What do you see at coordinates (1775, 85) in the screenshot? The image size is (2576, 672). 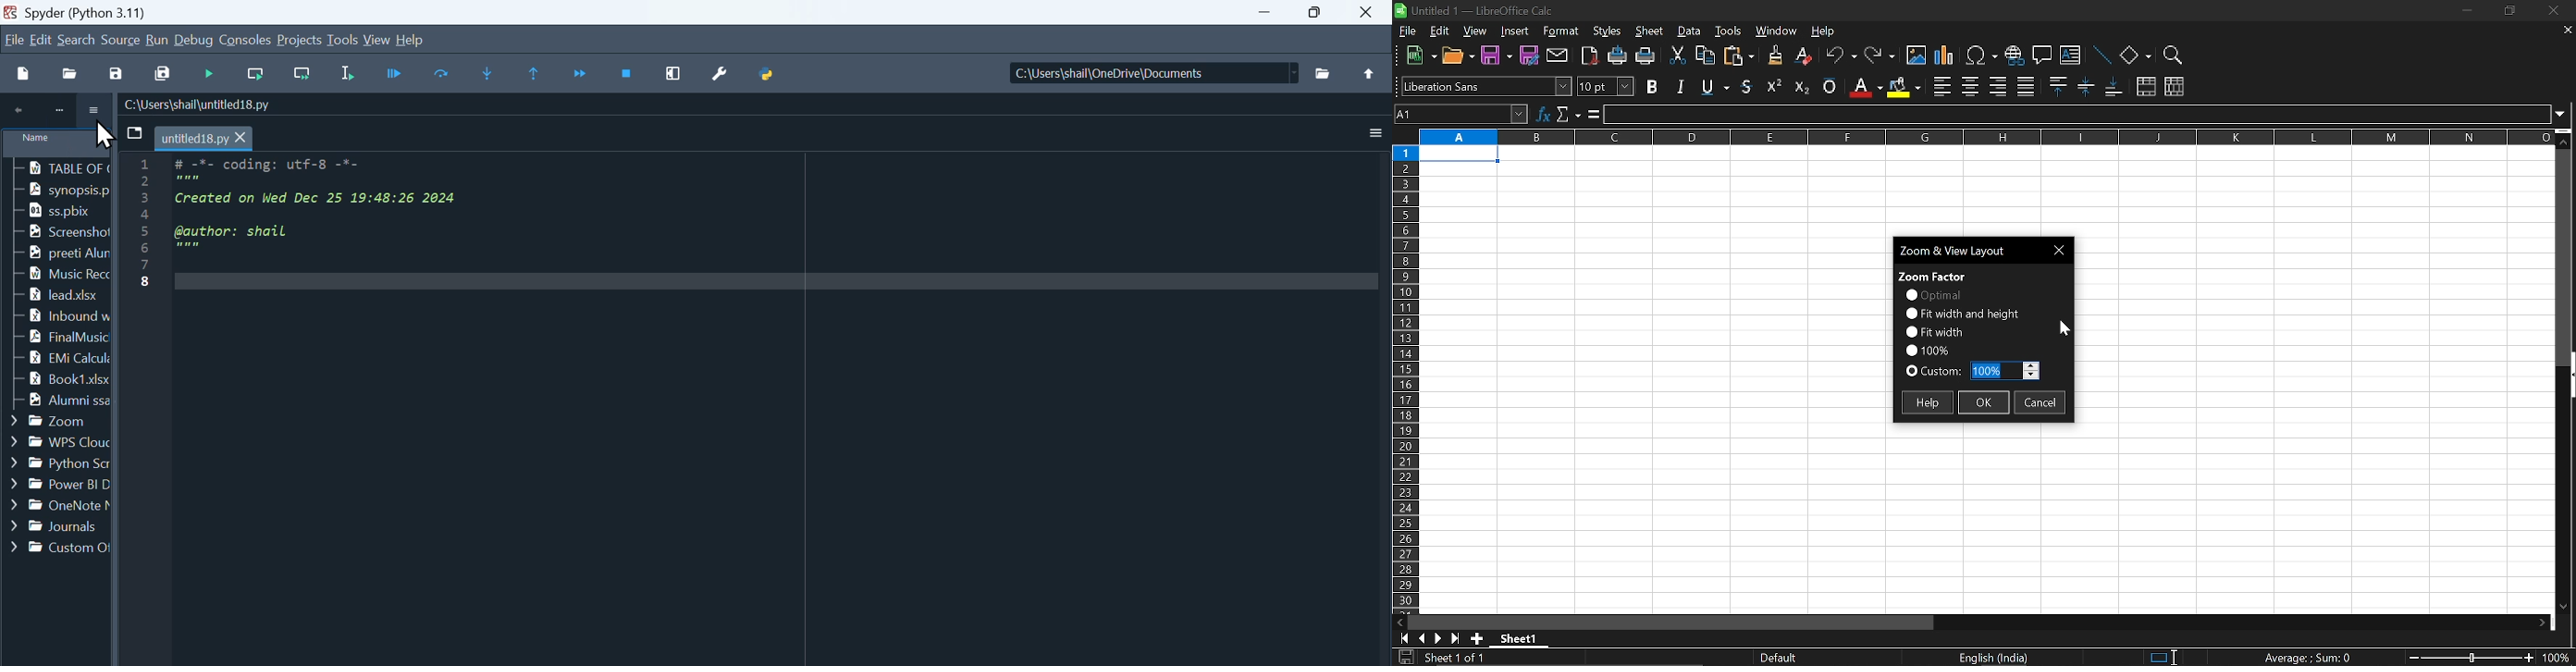 I see `superscript` at bounding box center [1775, 85].